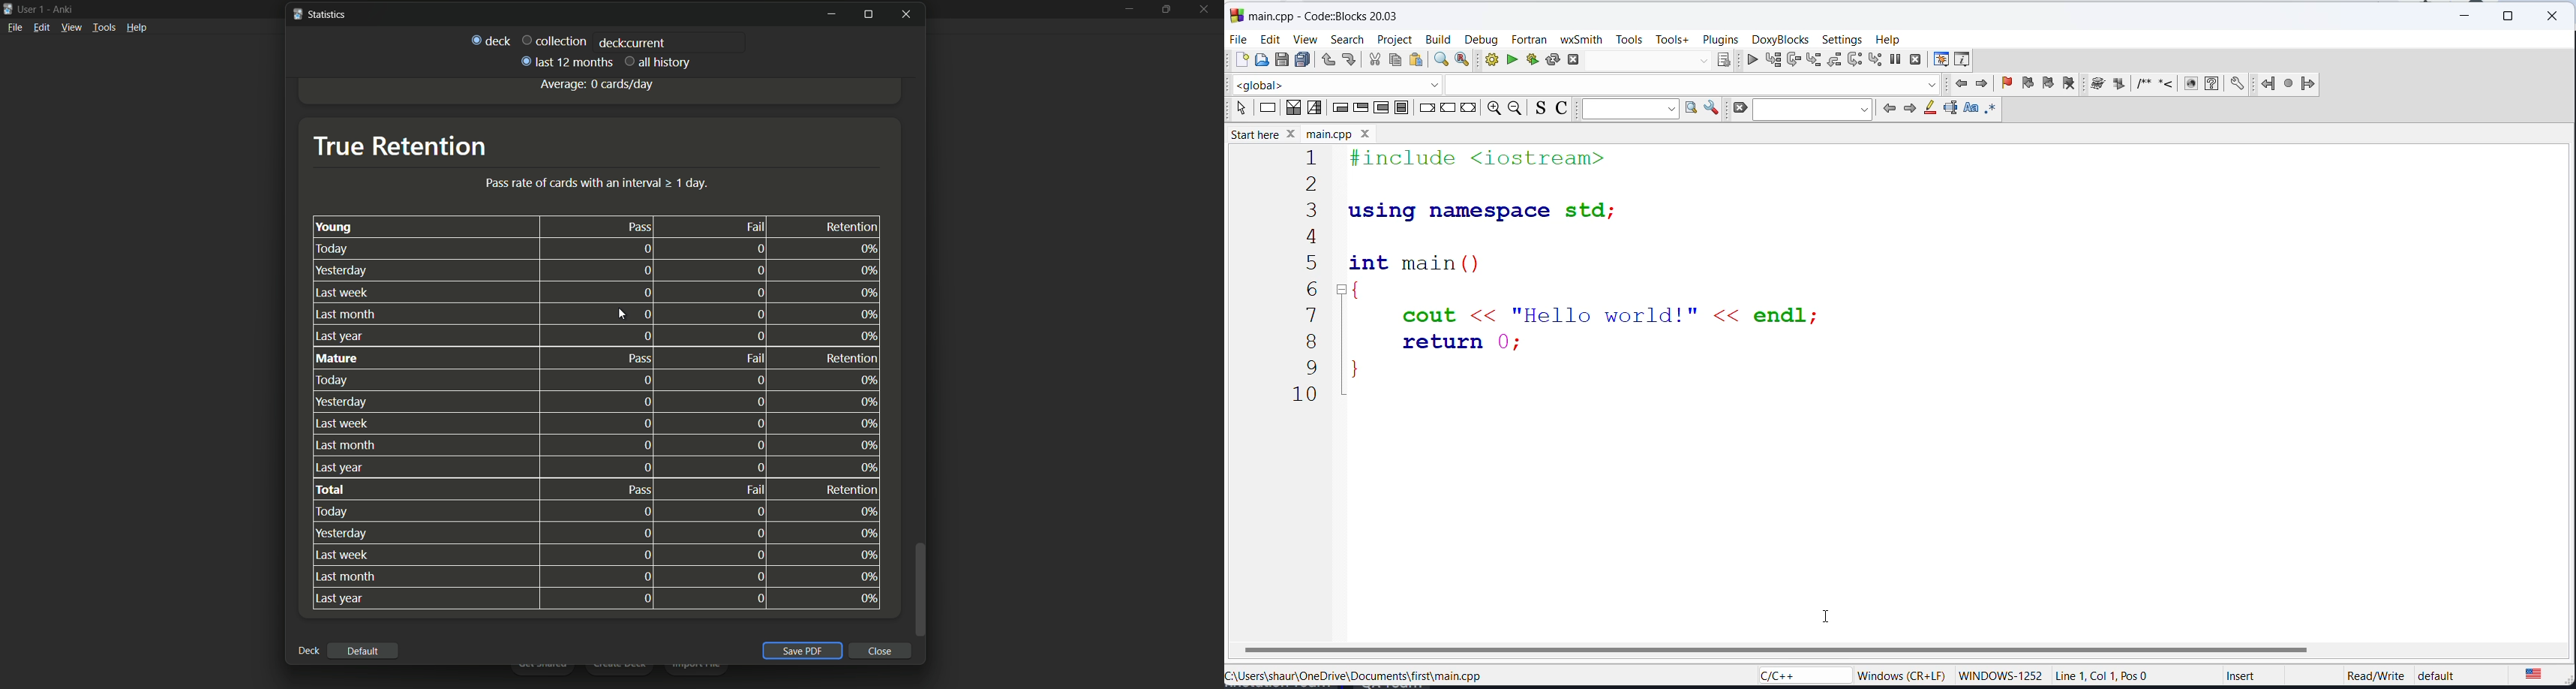 This screenshot has height=700, width=2576. I want to click on dropdown, so click(1932, 85).